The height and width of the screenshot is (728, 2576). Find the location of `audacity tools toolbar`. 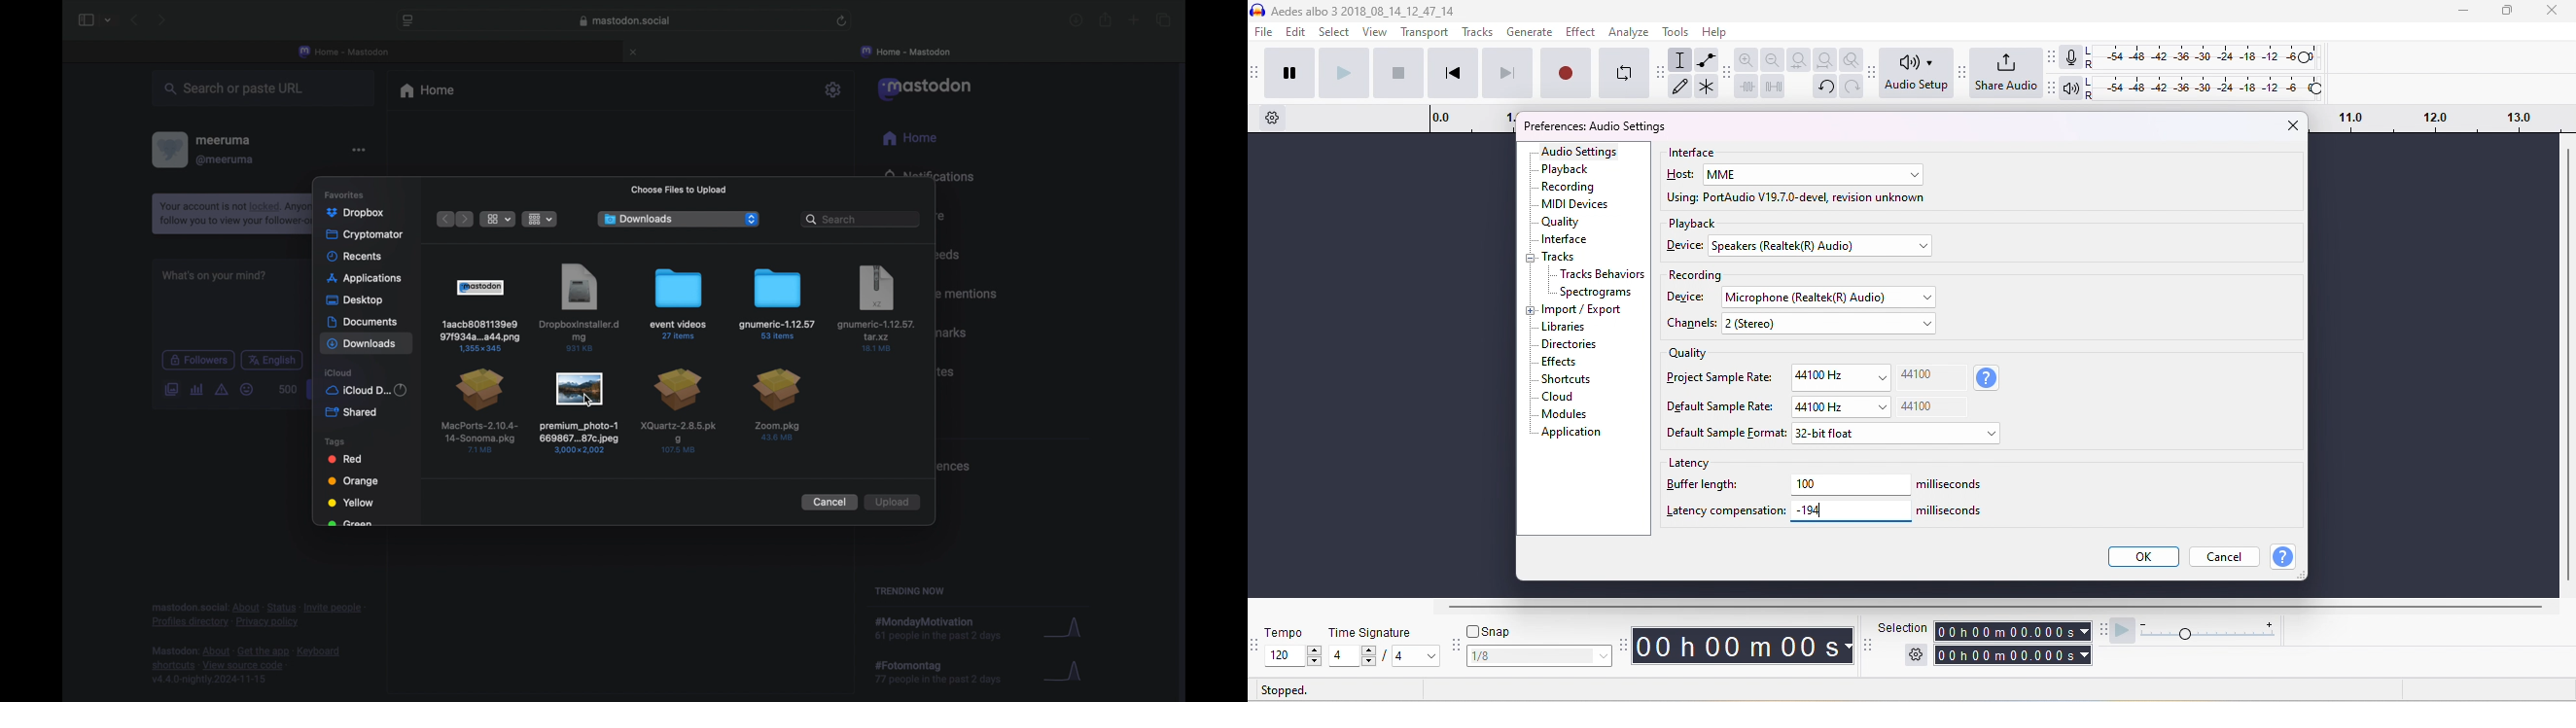

audacity tools toolbar is located at coordinates (1663, 72).